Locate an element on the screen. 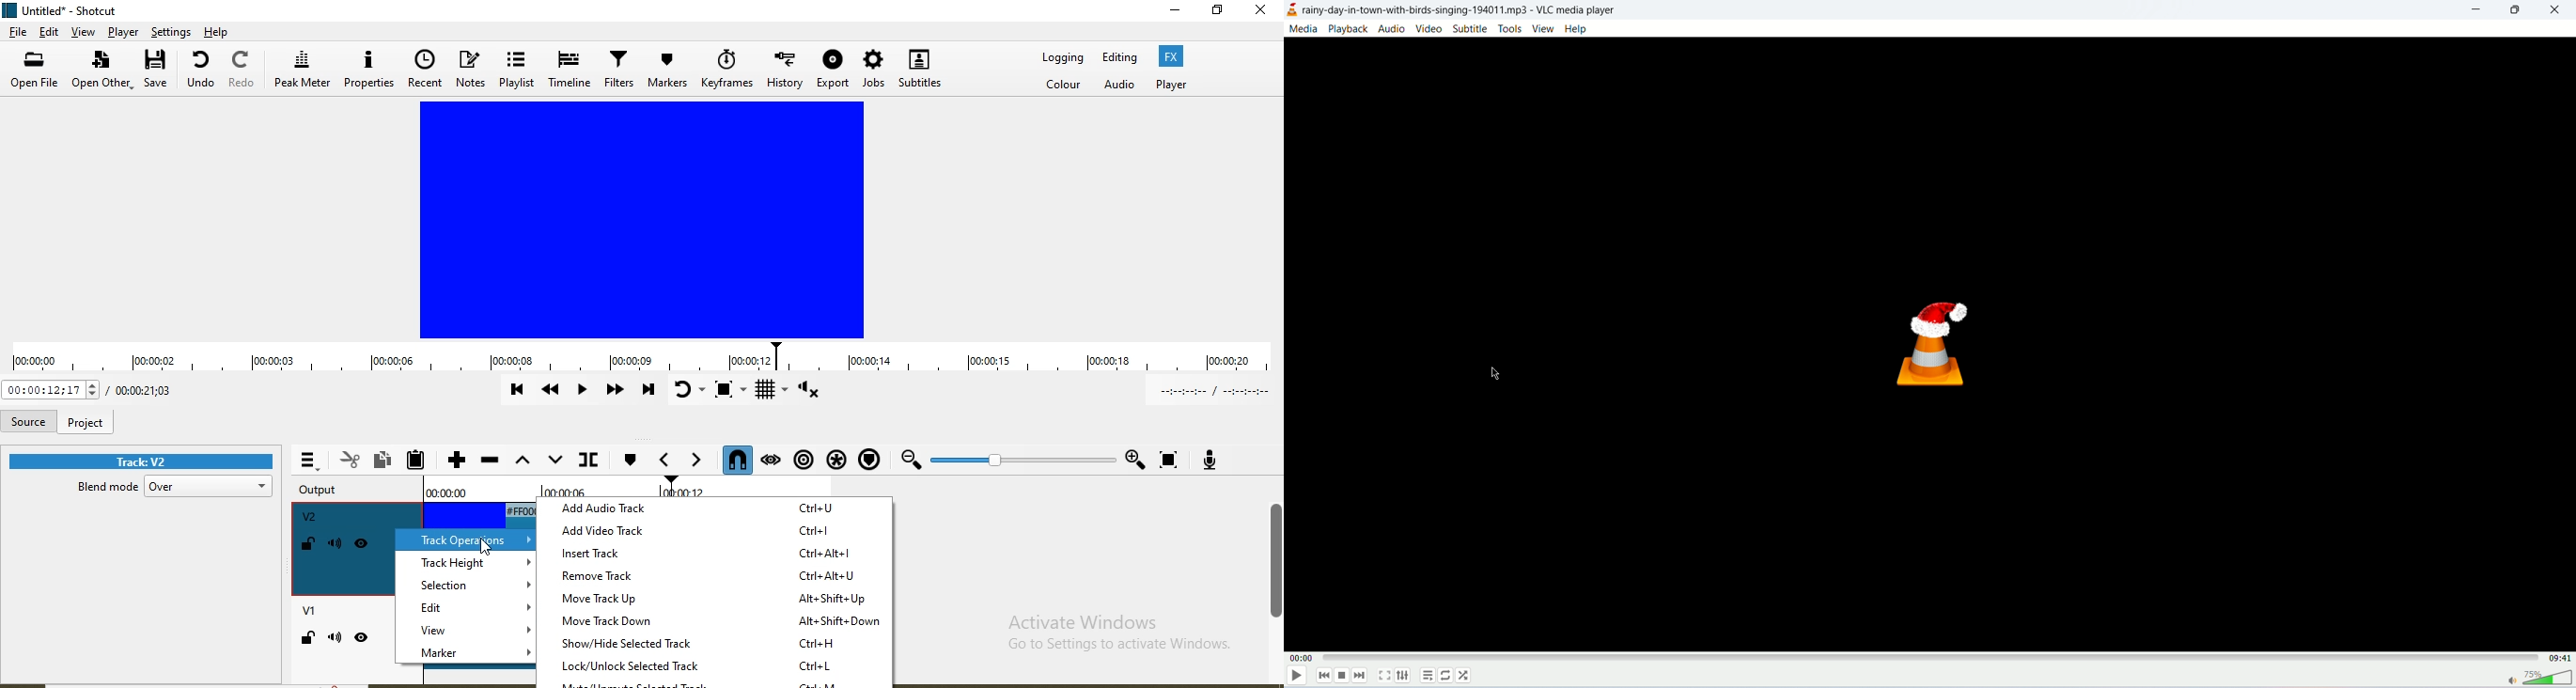 This screenshot has height=700, width=2576. Toggle player looping  is located at coordinates (688, 391).